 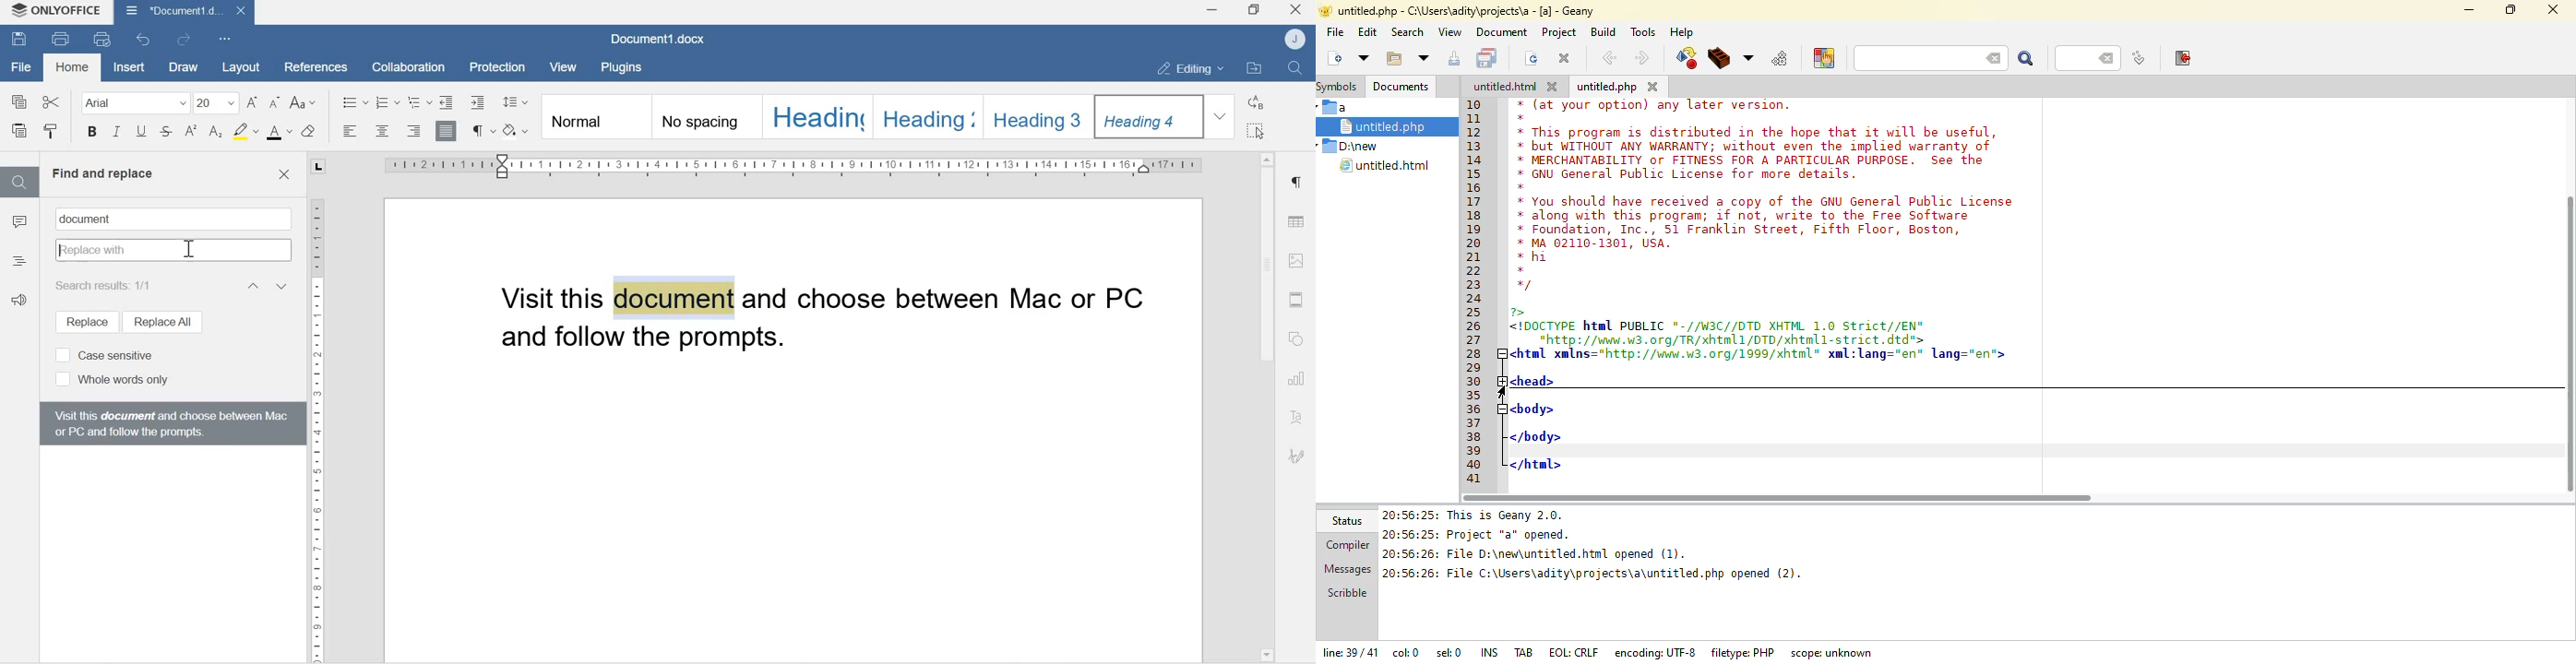 What do you see at coordinates (310, 131) in the screenshot?
I see `Clear style` at bounding box center [310, 131].